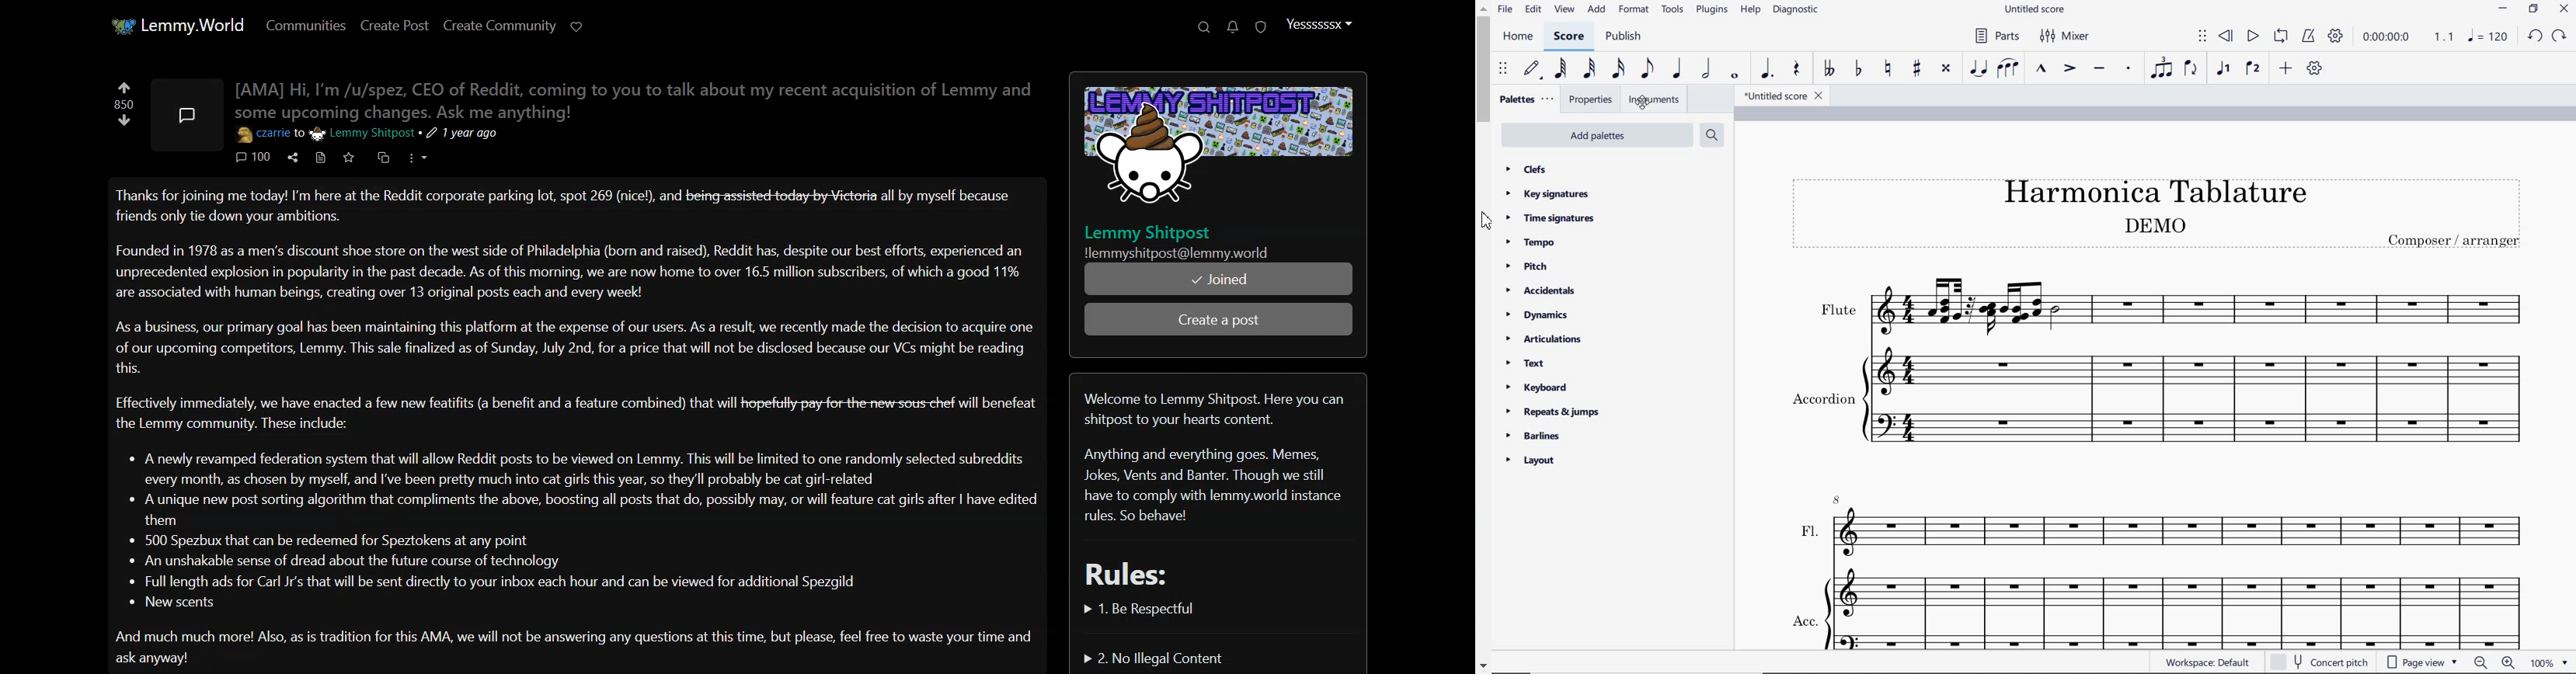  What do you see at coordinates (1503, 69) in the screenshot?
I see `select to move` at bounding box center [1503, 69].